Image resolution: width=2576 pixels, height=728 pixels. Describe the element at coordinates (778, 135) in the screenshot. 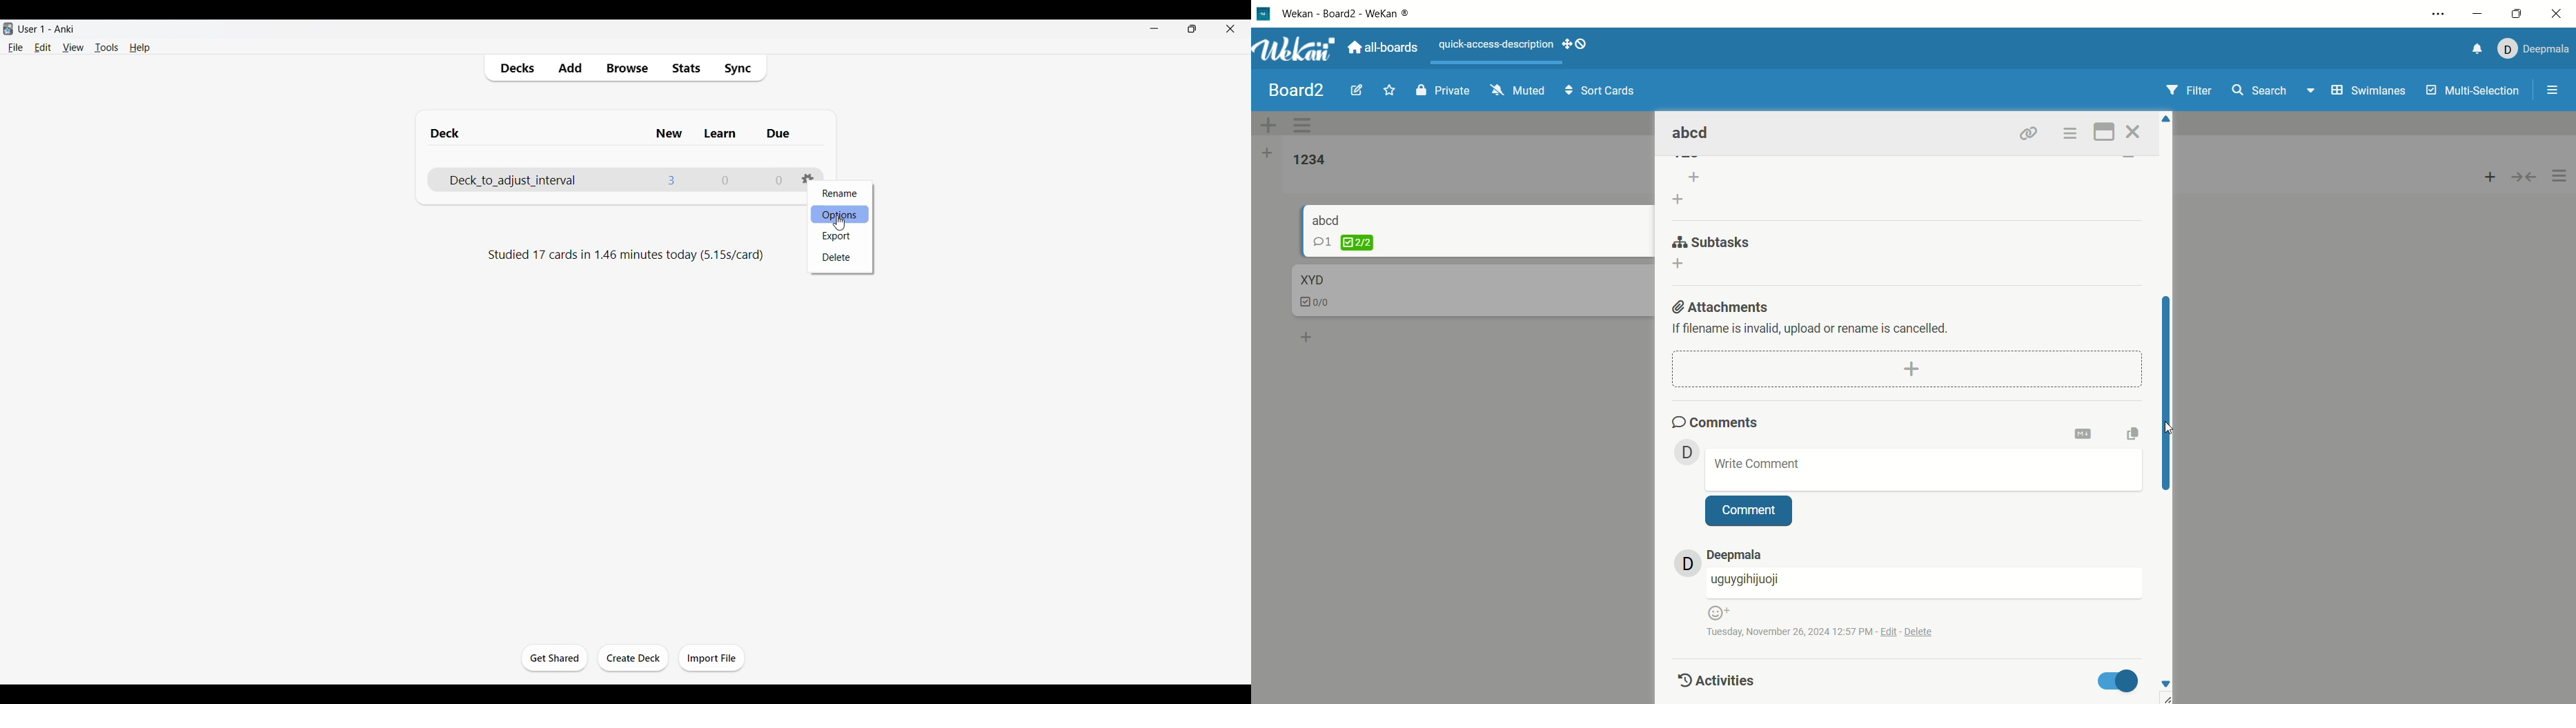

I see `Due column` at that location.